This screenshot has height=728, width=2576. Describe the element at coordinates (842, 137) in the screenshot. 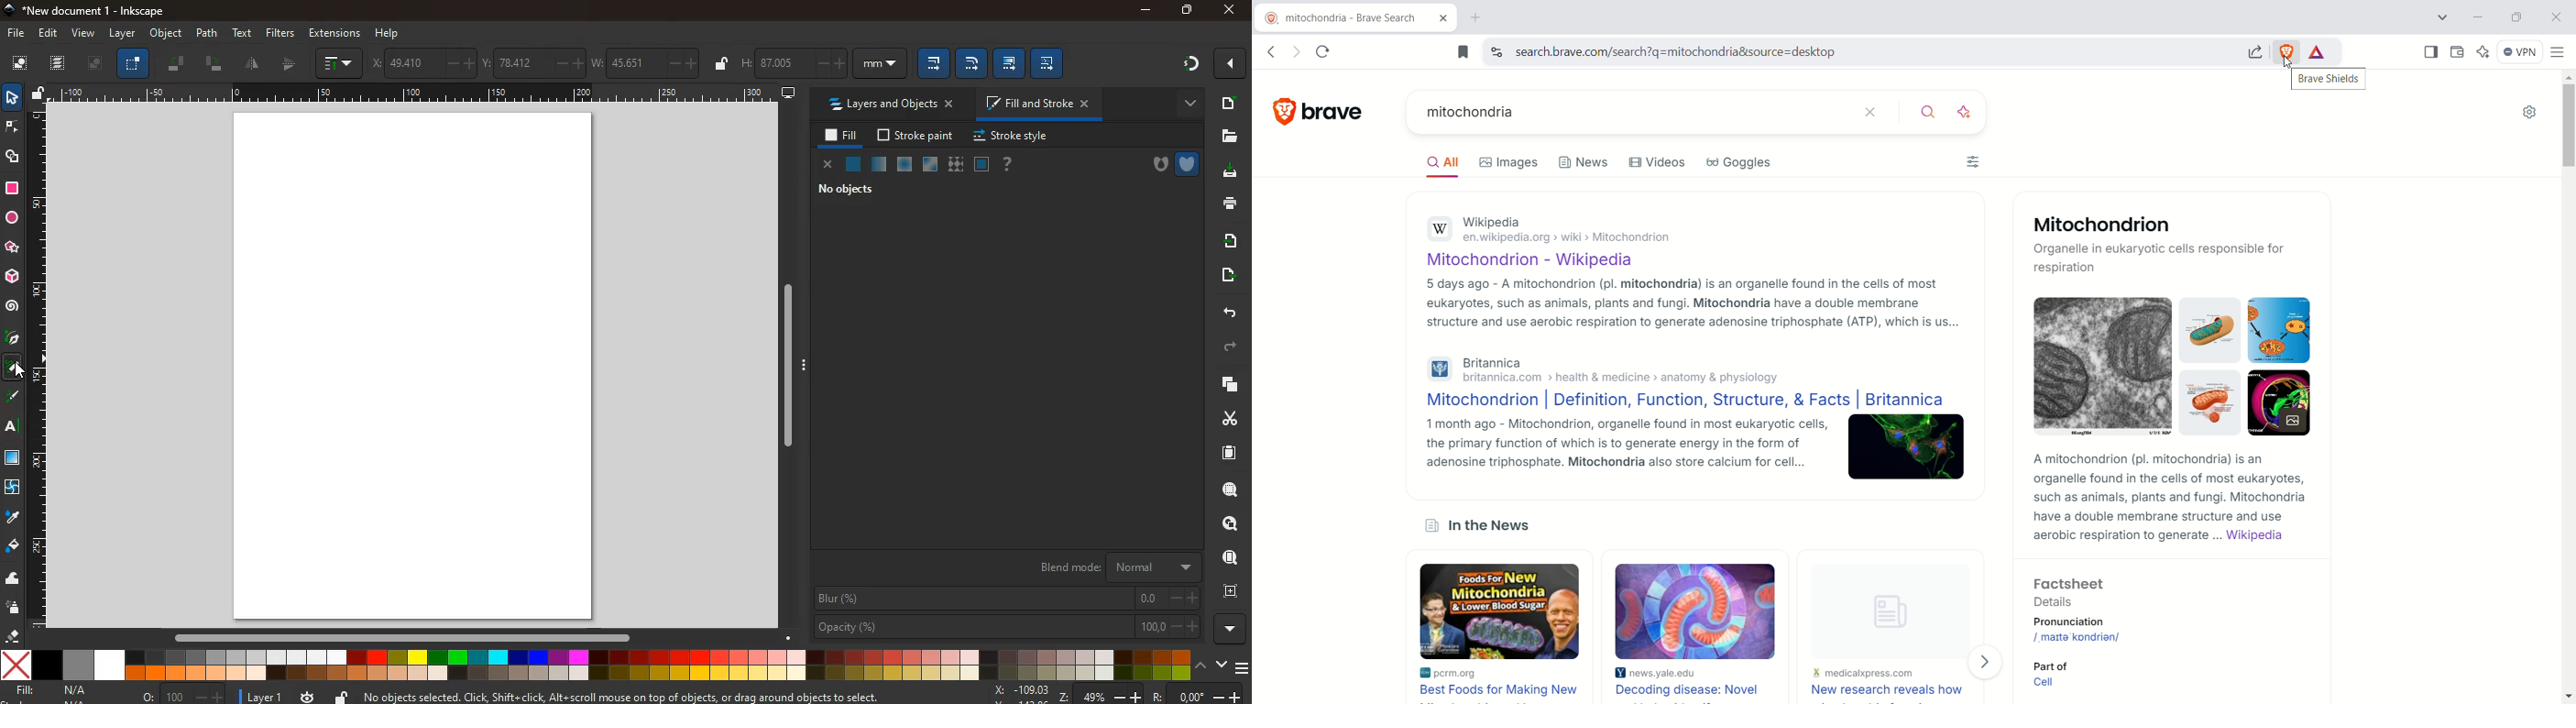

I see `fill` at that location.